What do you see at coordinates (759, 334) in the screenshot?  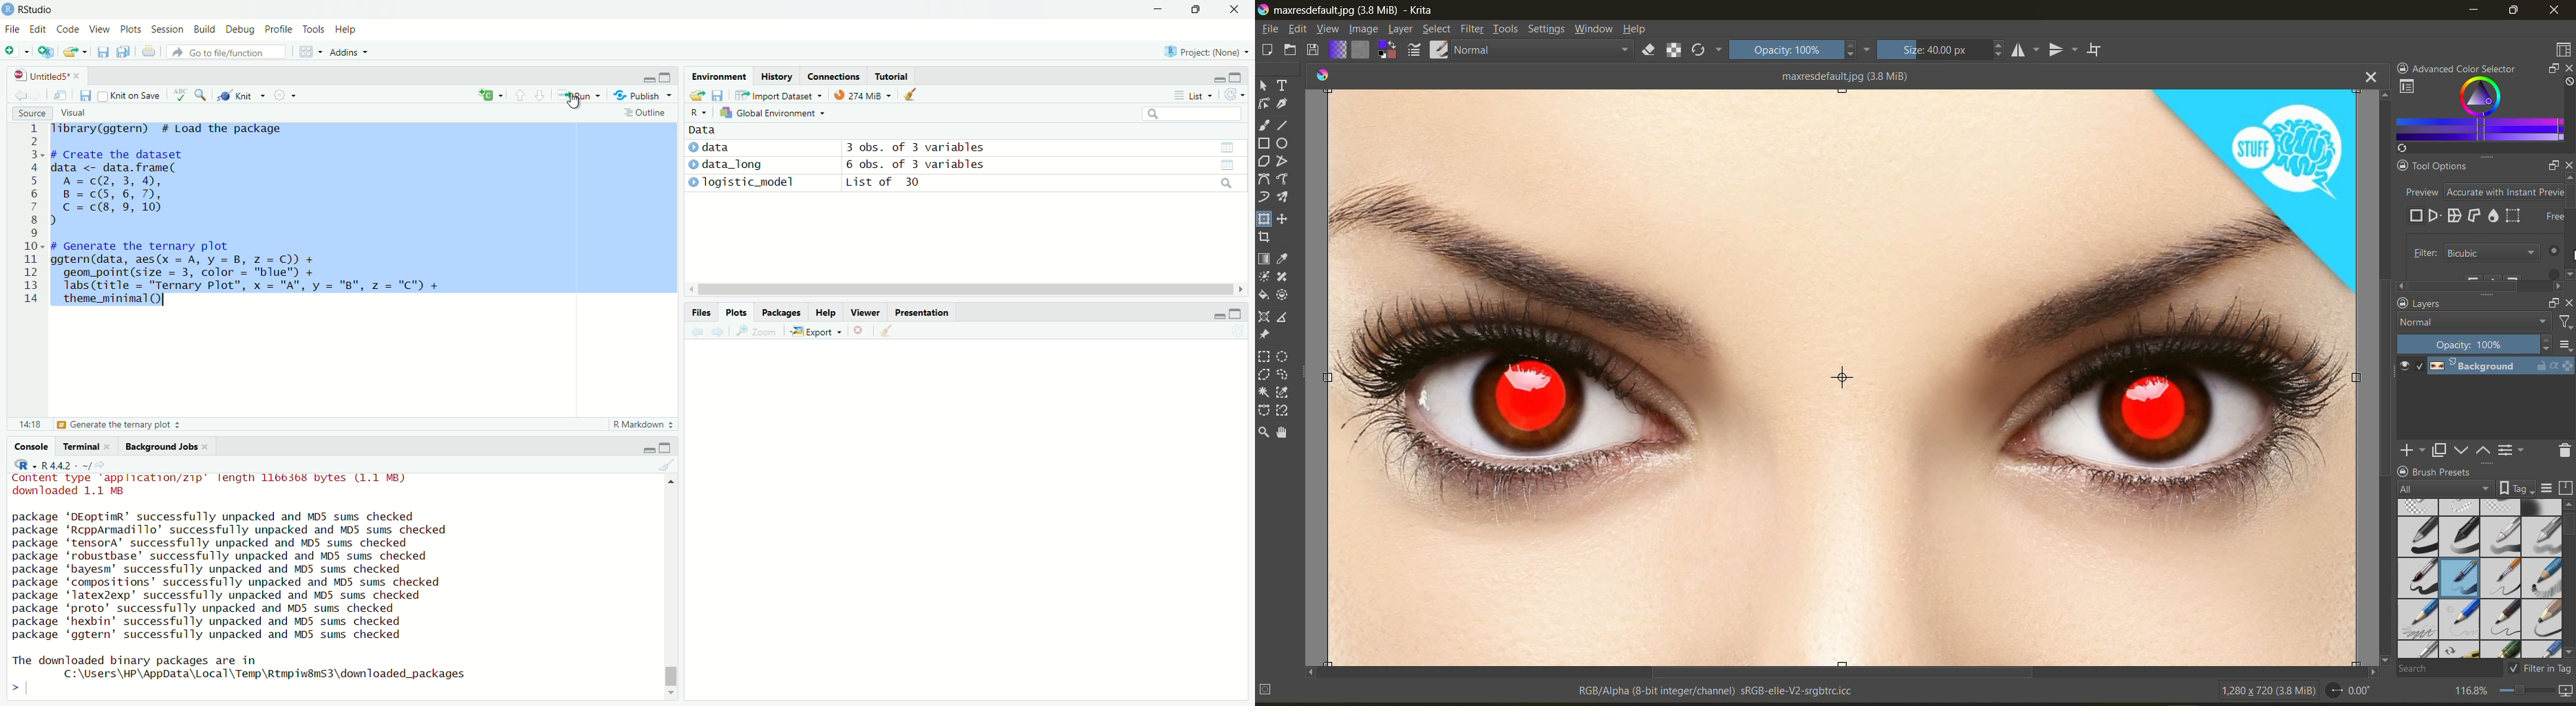 I see `zoom` at bounding box center [759, 334].